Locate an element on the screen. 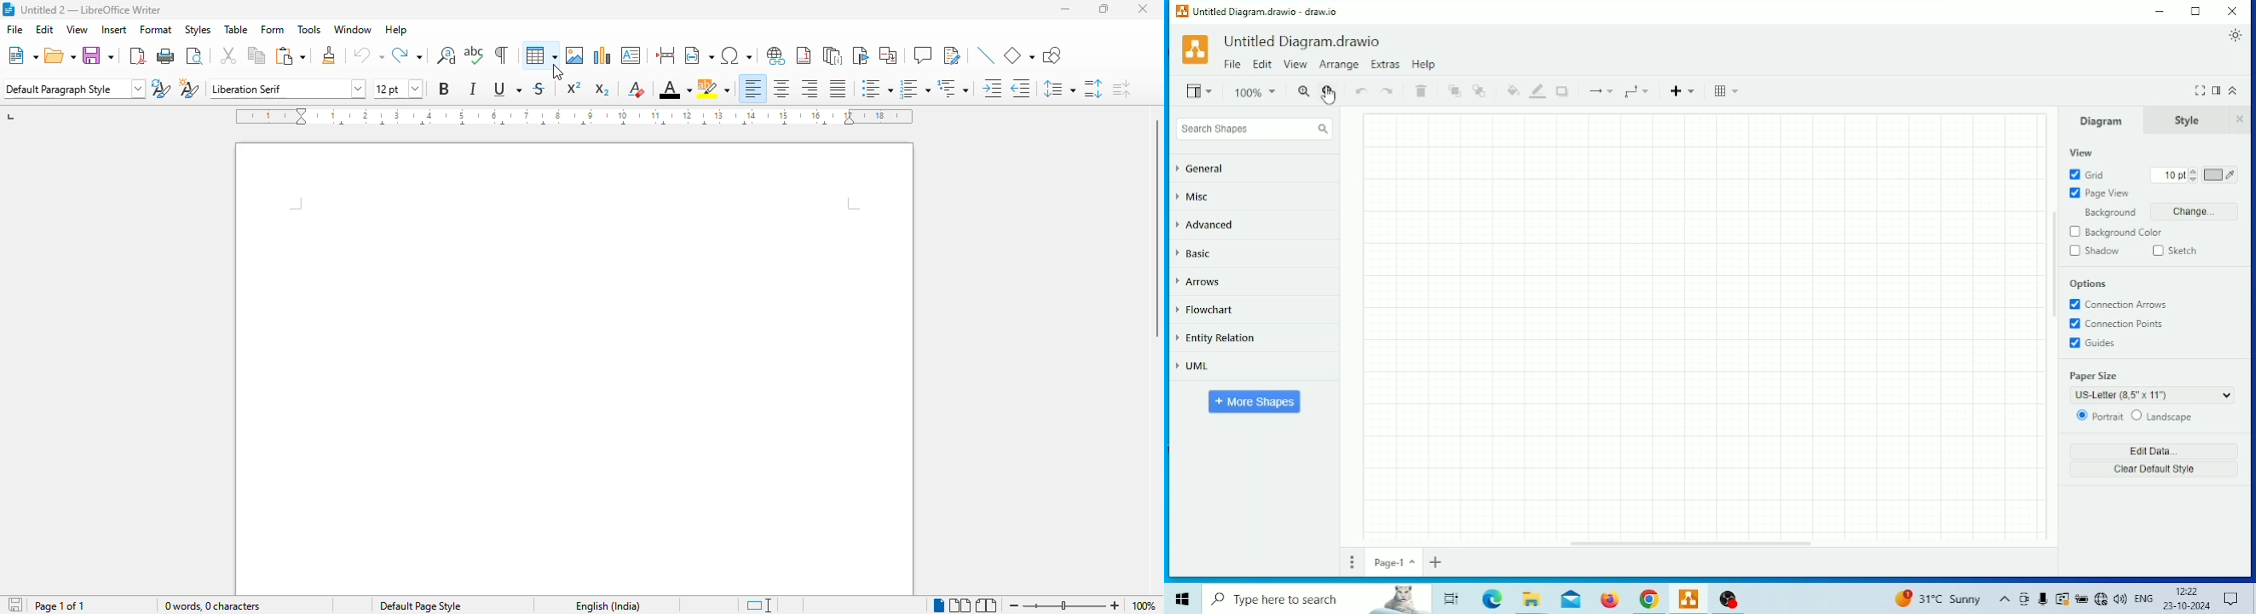 Image resolution: width=2268 pixels, height=616 pixels. clear direct formatting is located at coordinates (636, 89).